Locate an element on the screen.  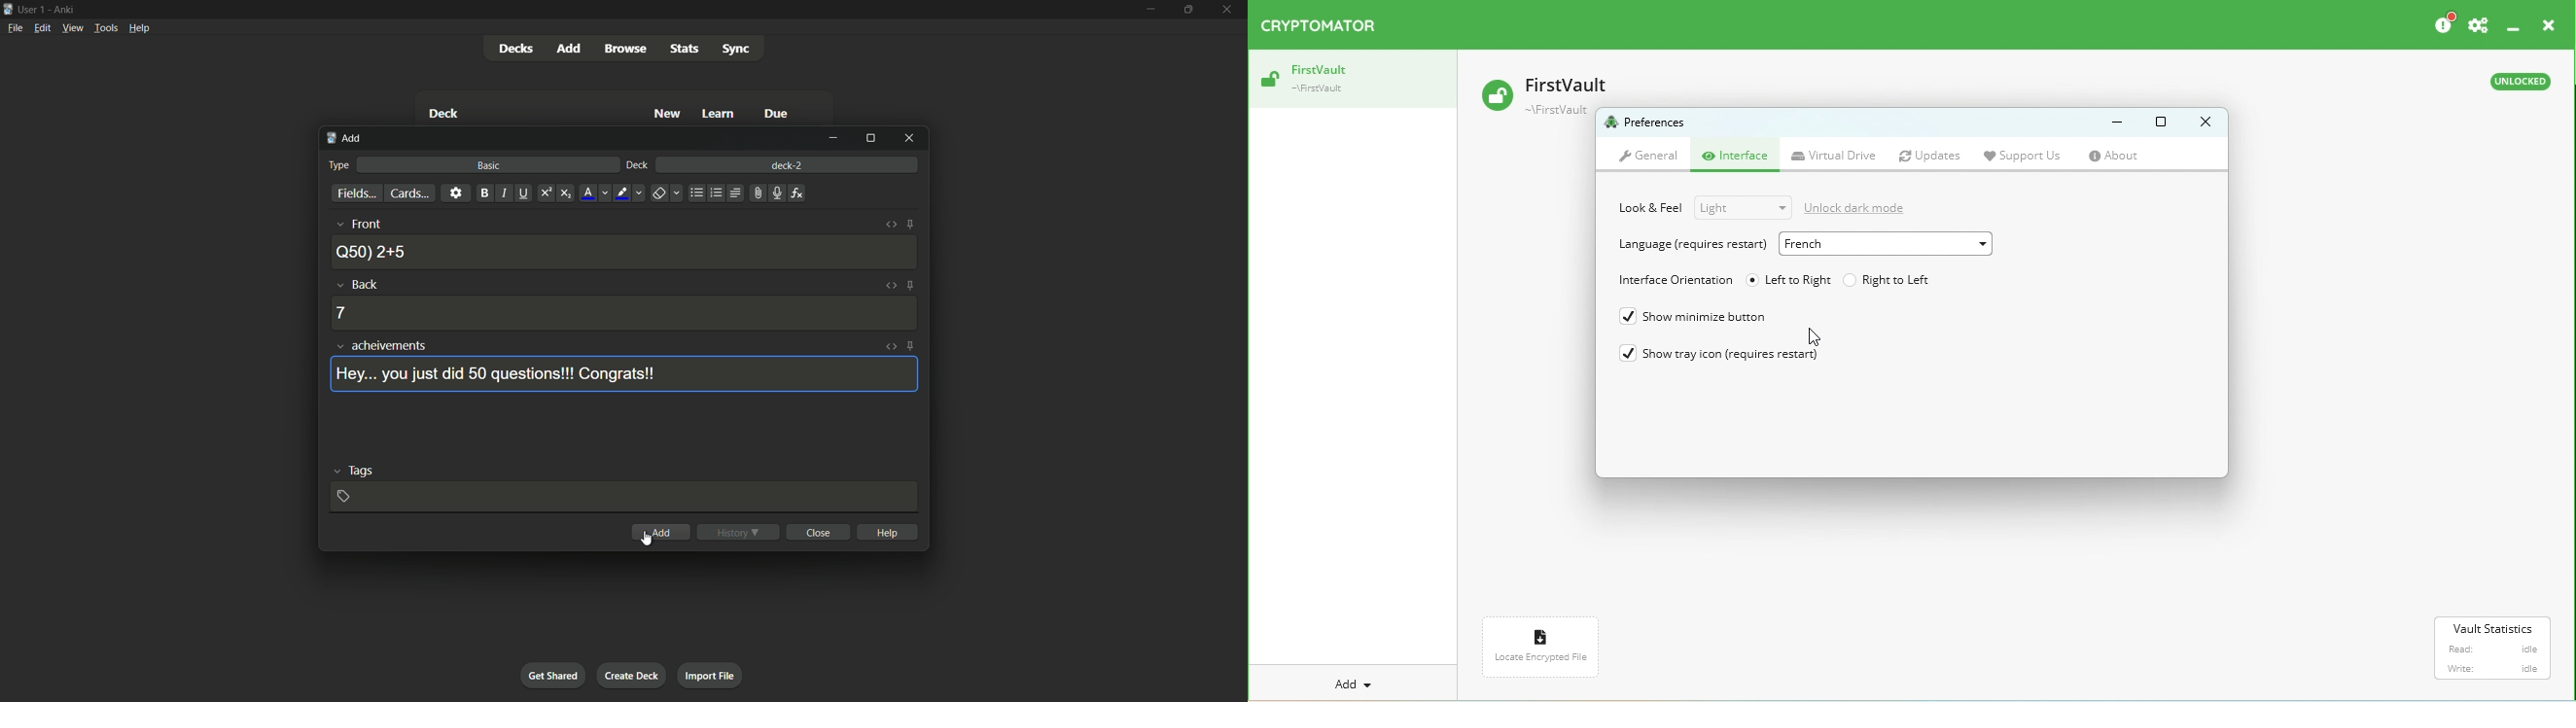
browse is located at coordinates (623, 49).